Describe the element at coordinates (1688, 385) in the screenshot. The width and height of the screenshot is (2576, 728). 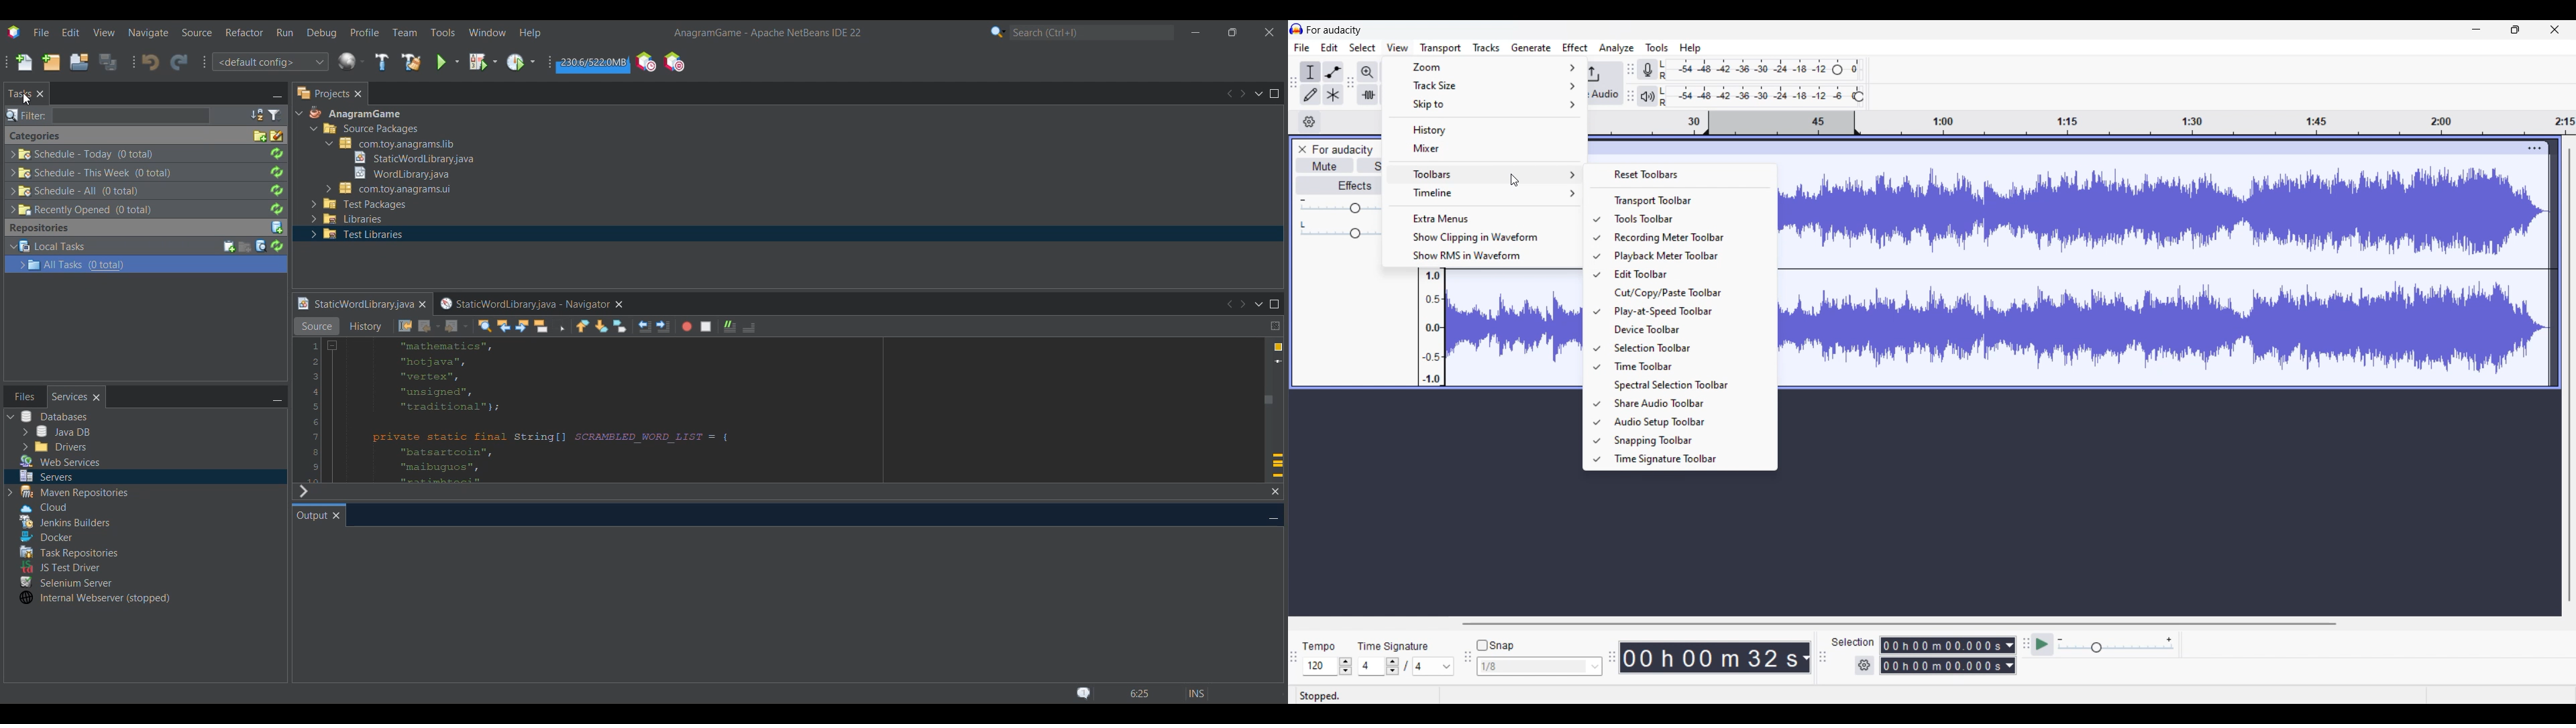
I see `Spectral selection toolbar` at that location.